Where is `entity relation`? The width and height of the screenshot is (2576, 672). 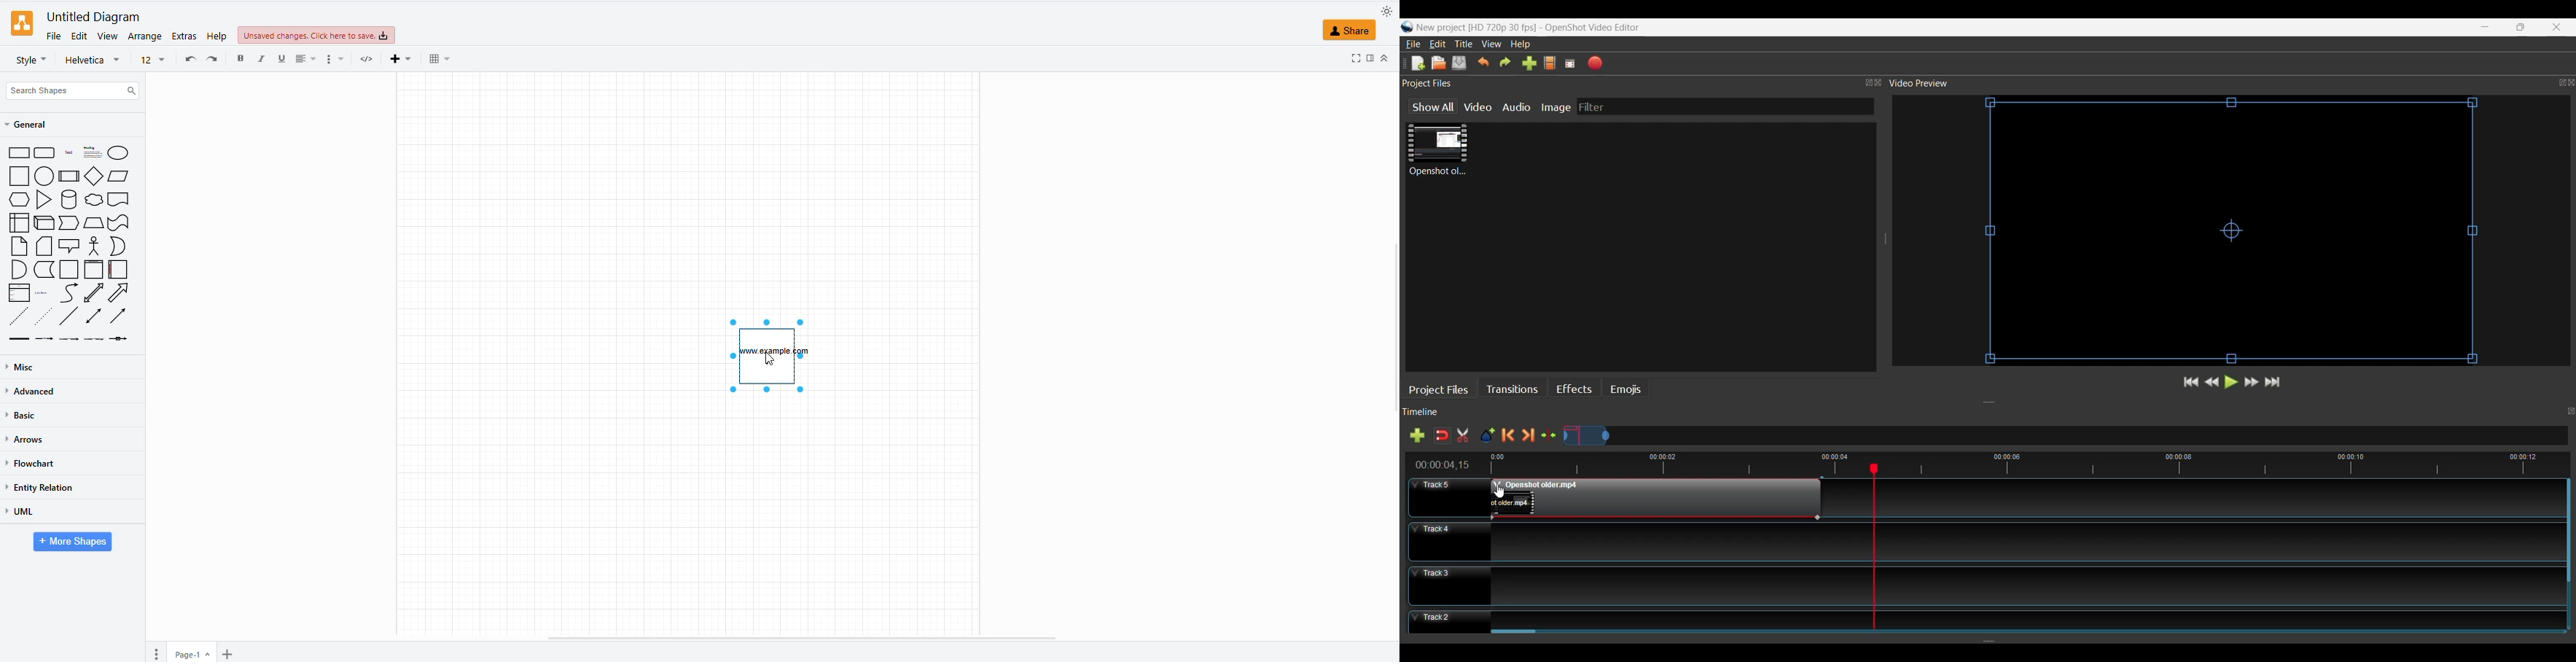 entity relation is located at coordinates (44, 487).